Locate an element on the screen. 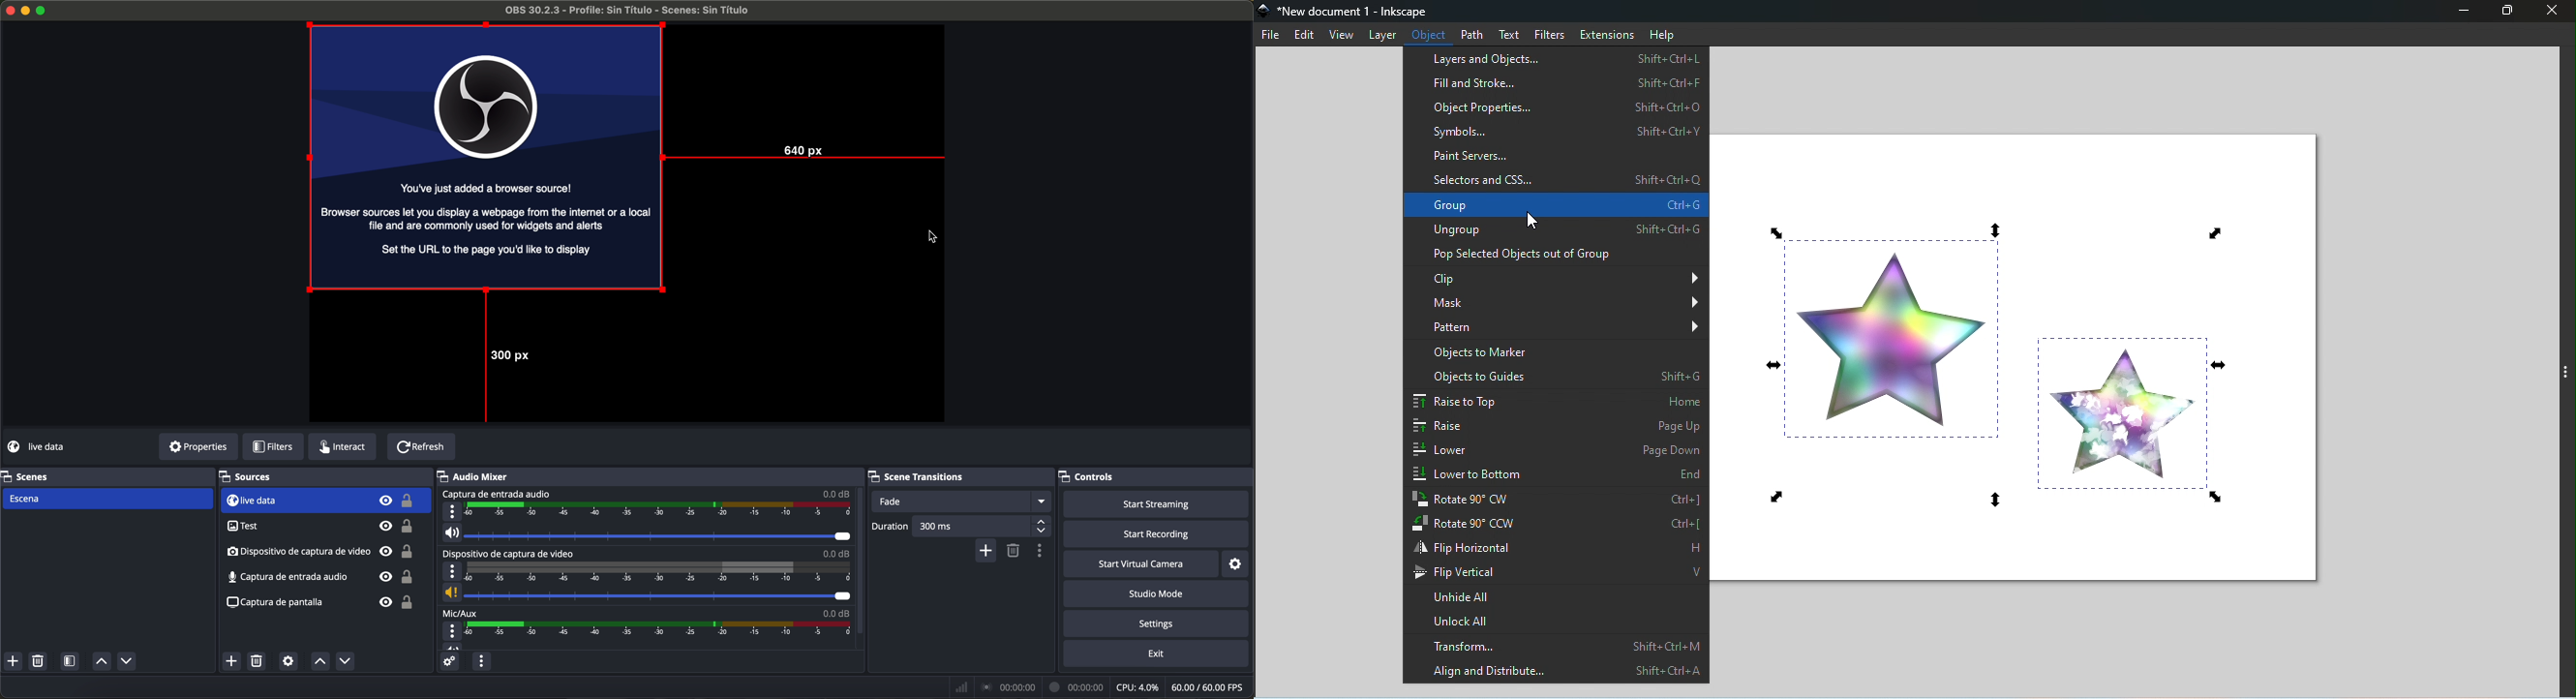 The image size is (2576, 700). duration is located at coordinates (892, 528).